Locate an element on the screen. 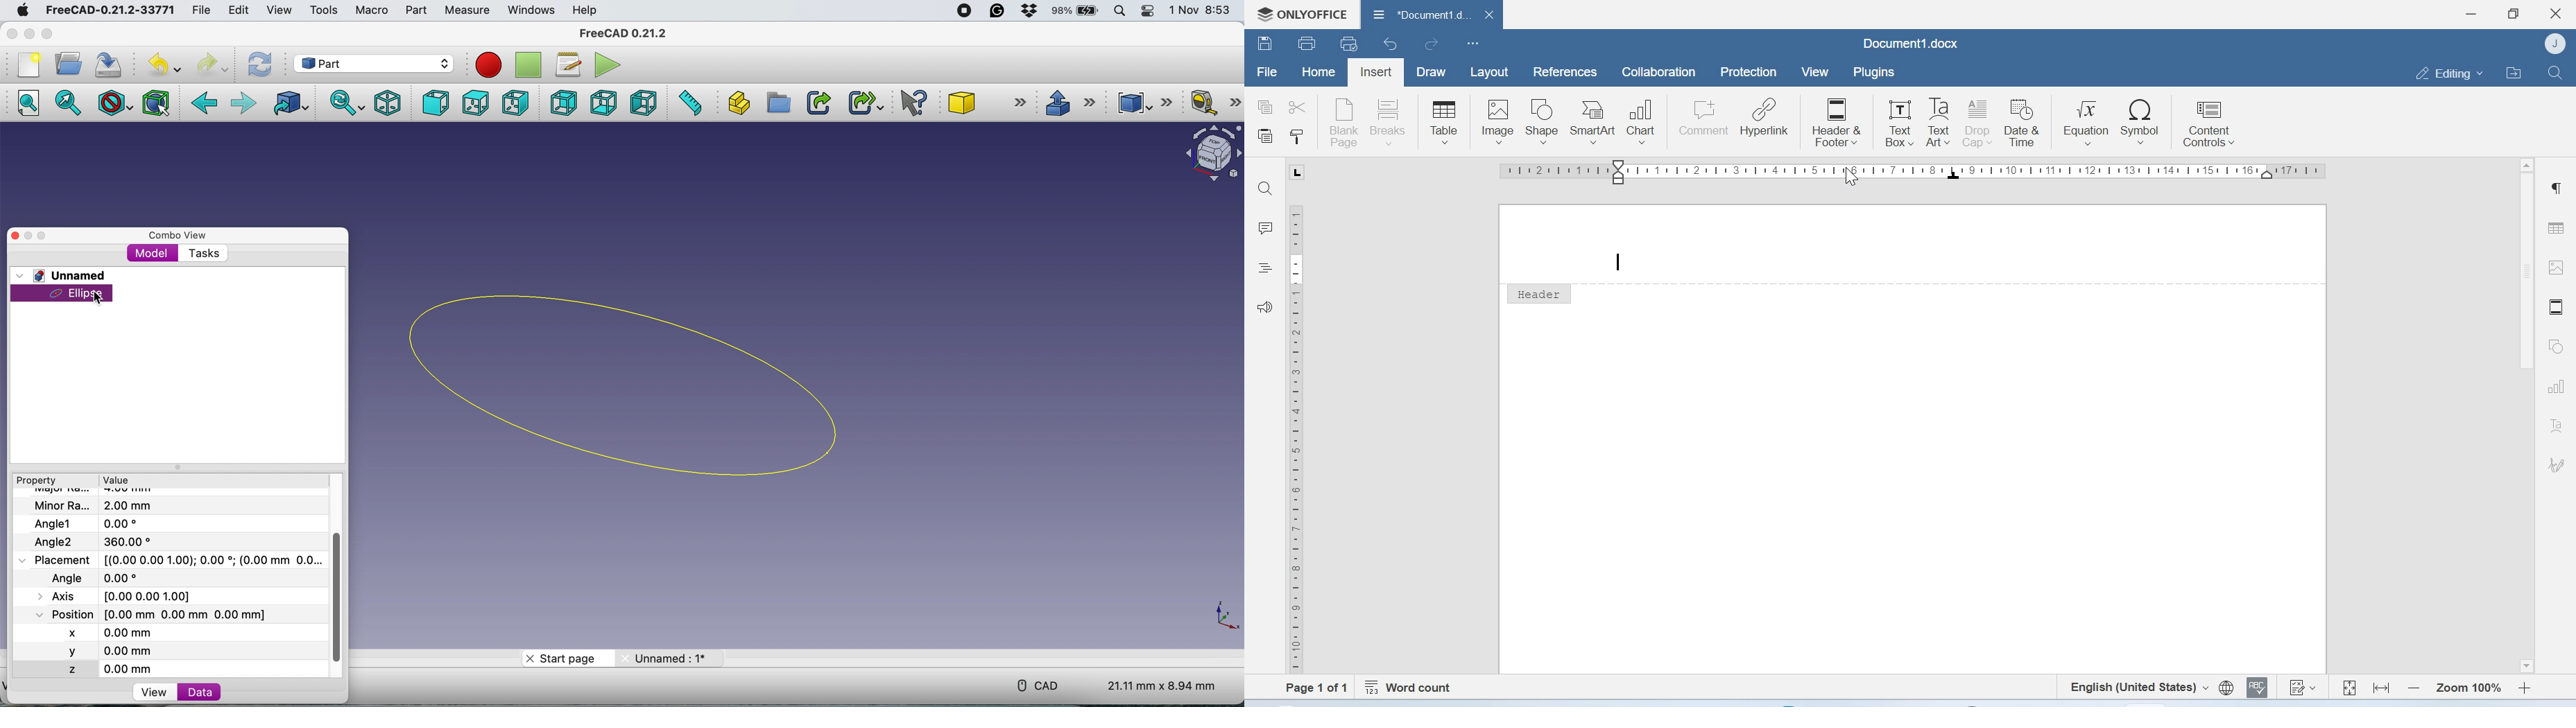  spotlight search is located at coordinates (1120, 12).